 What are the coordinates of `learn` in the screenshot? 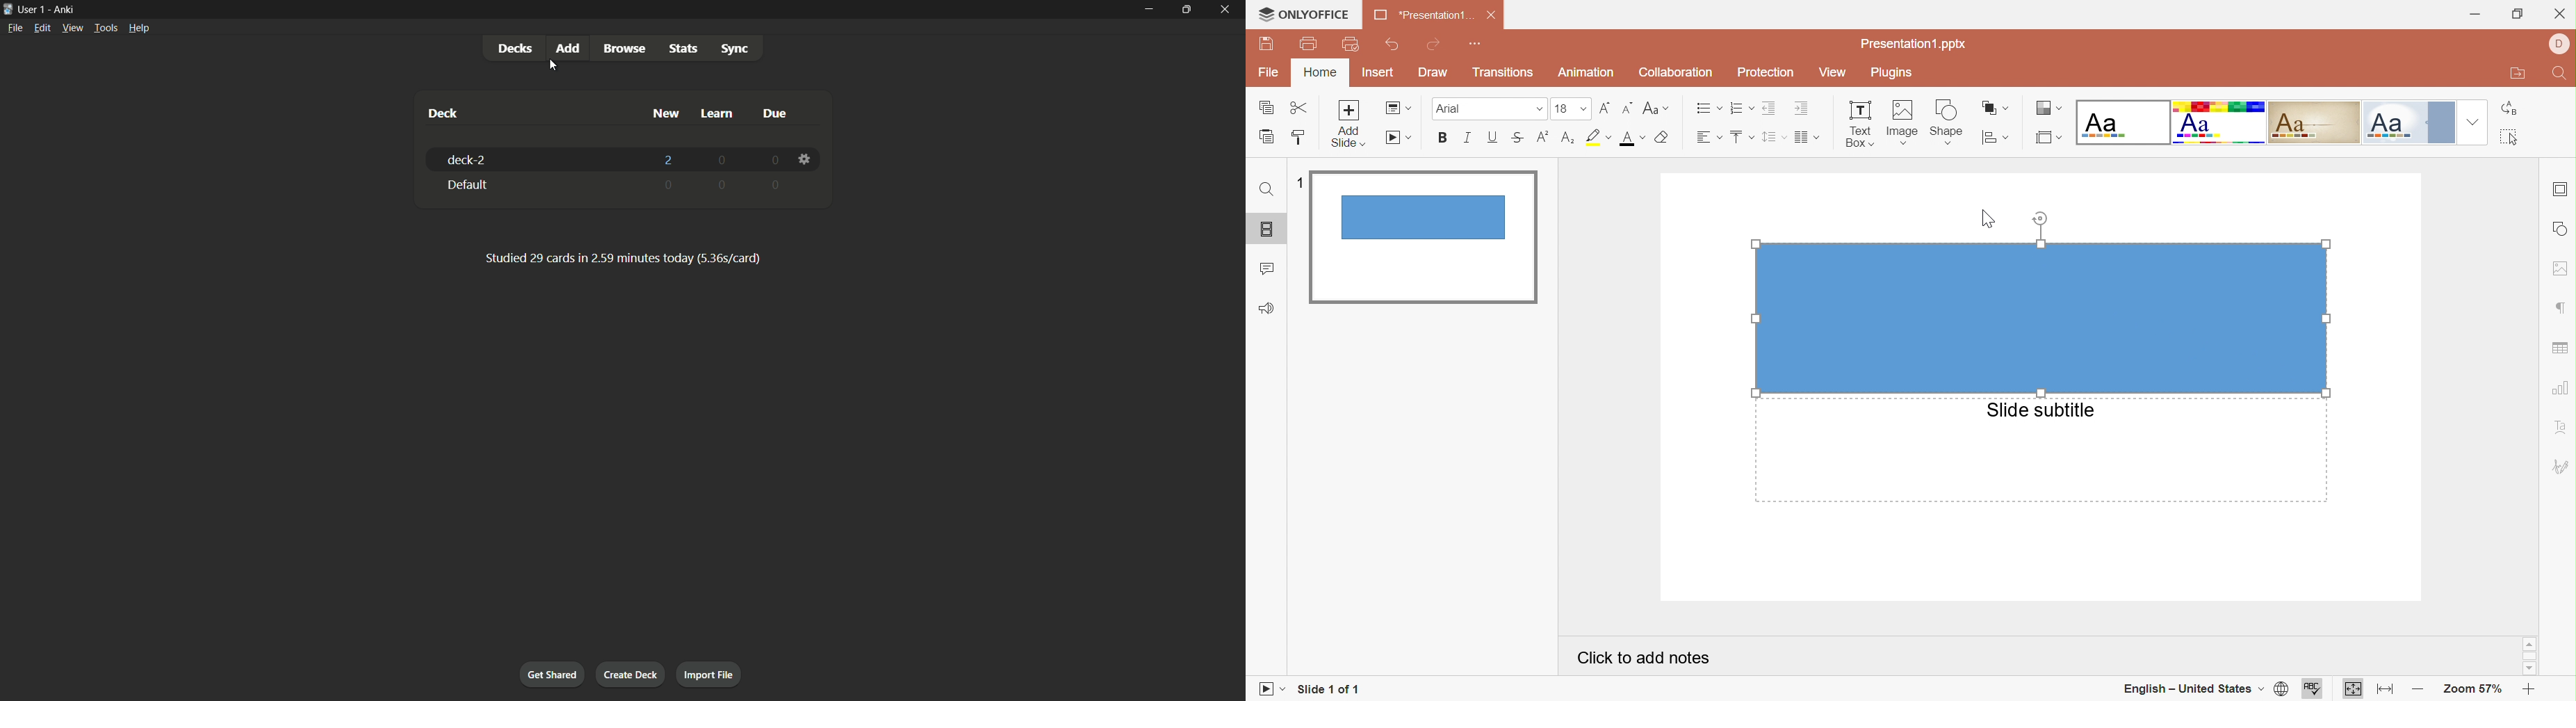 It's located at (716, 113).